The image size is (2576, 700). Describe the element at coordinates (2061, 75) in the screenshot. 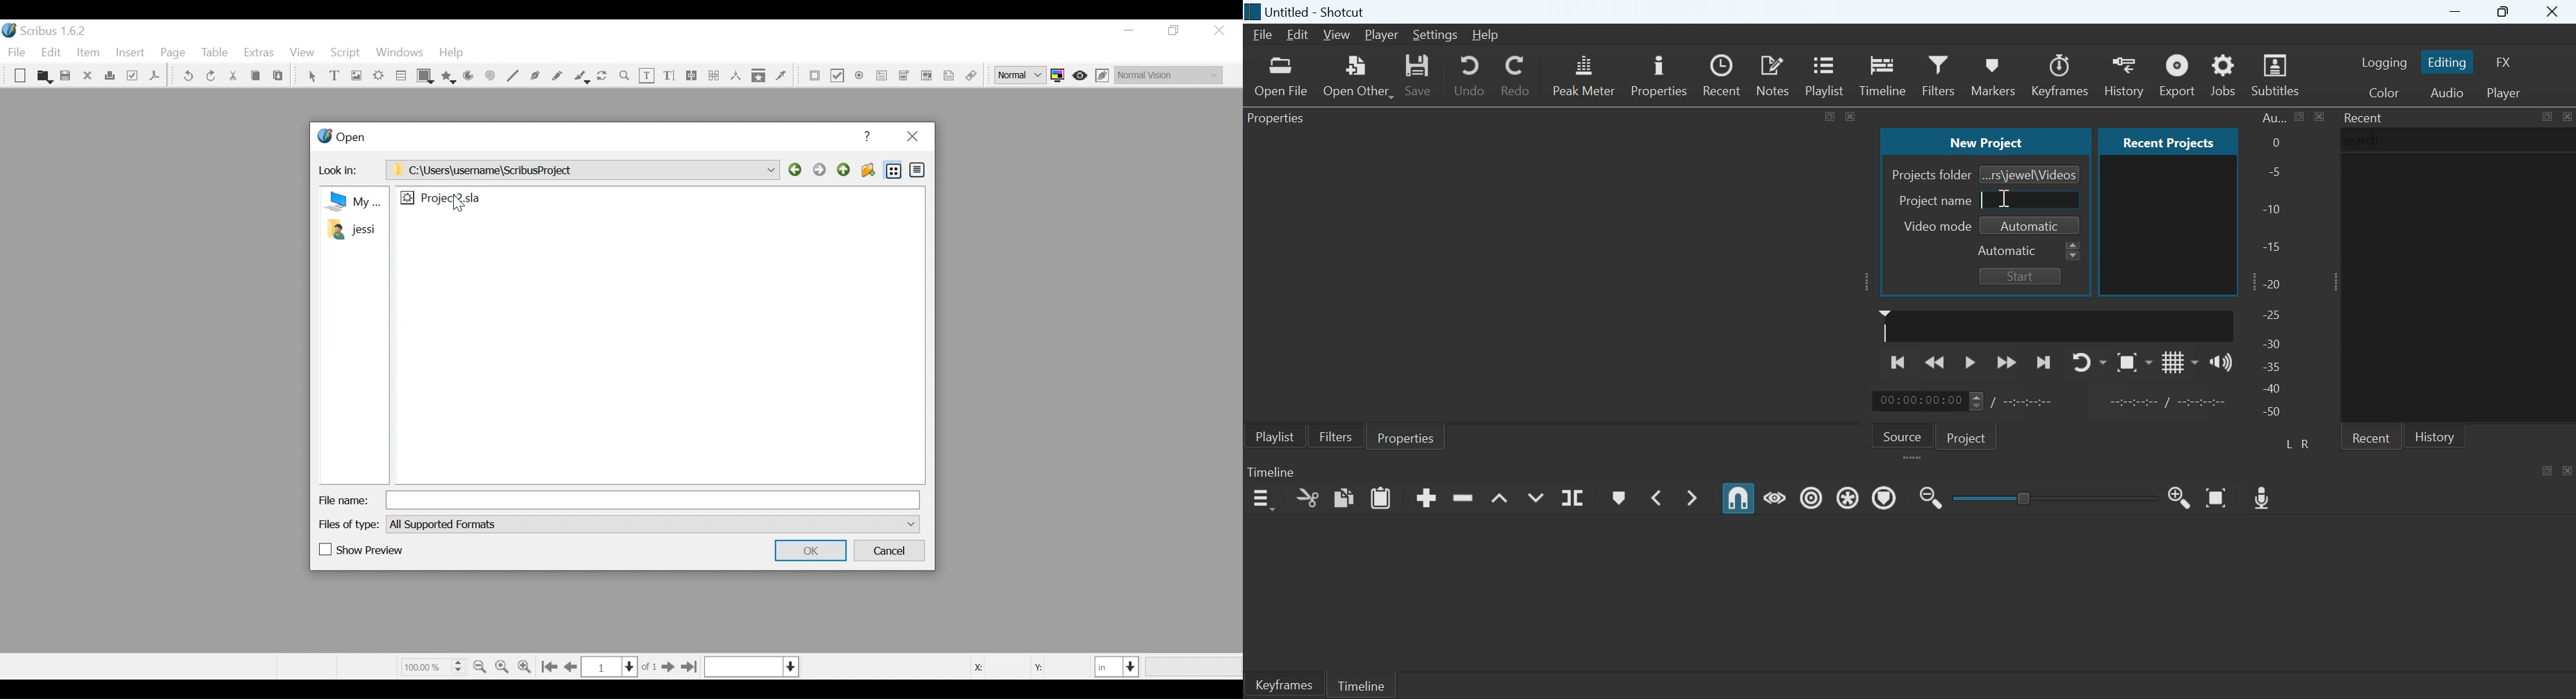

I see `Keyframes` at that location.